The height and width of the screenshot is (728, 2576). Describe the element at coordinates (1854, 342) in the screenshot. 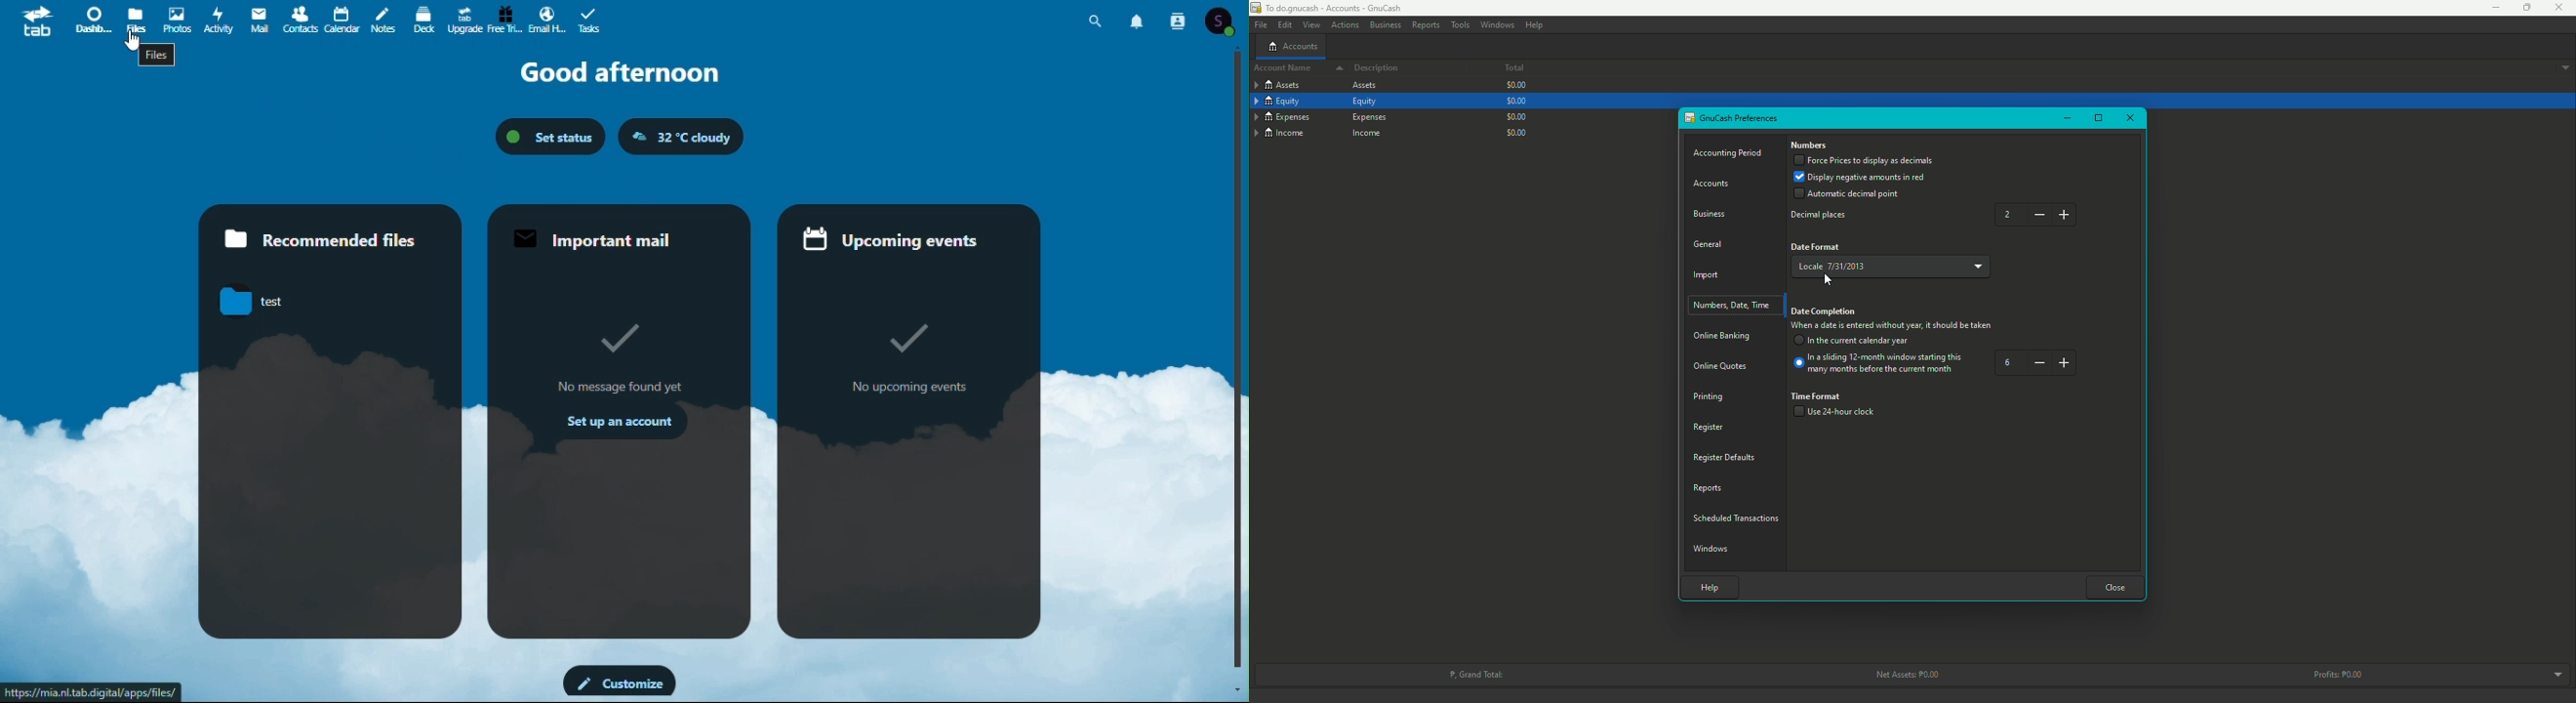

I see `In the current calendar year` at that location.